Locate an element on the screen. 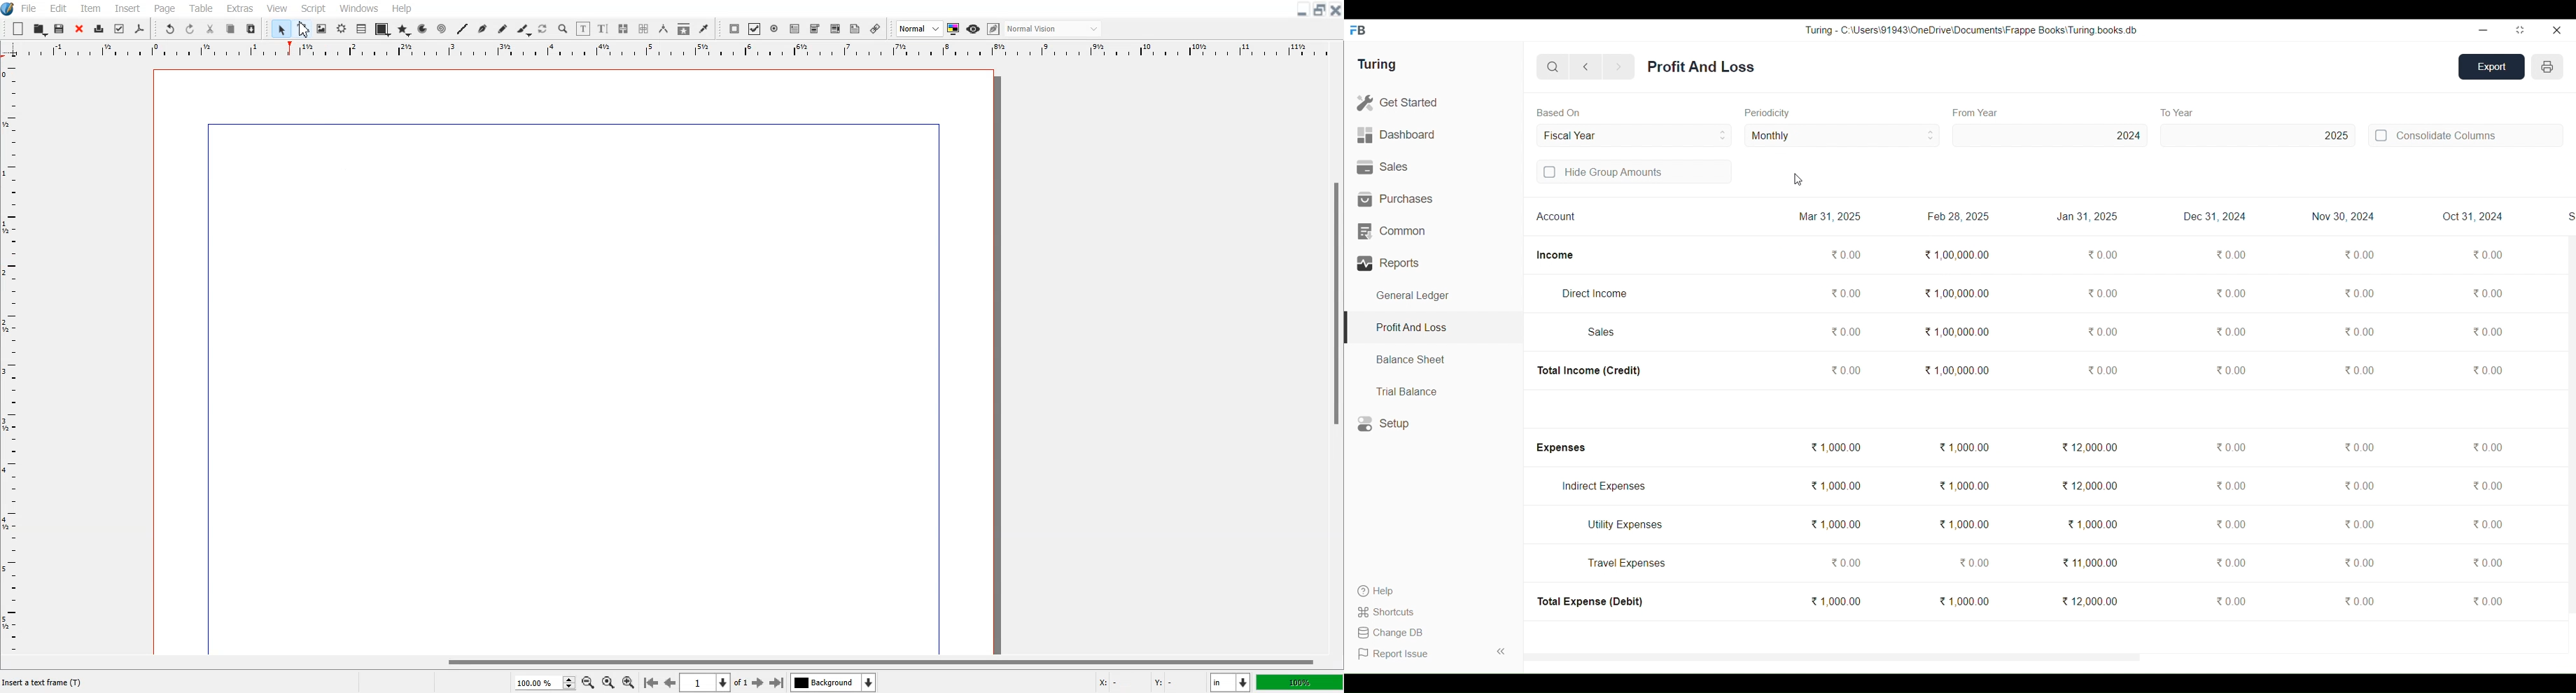  Text Frame is located at coordinates (302, 29).